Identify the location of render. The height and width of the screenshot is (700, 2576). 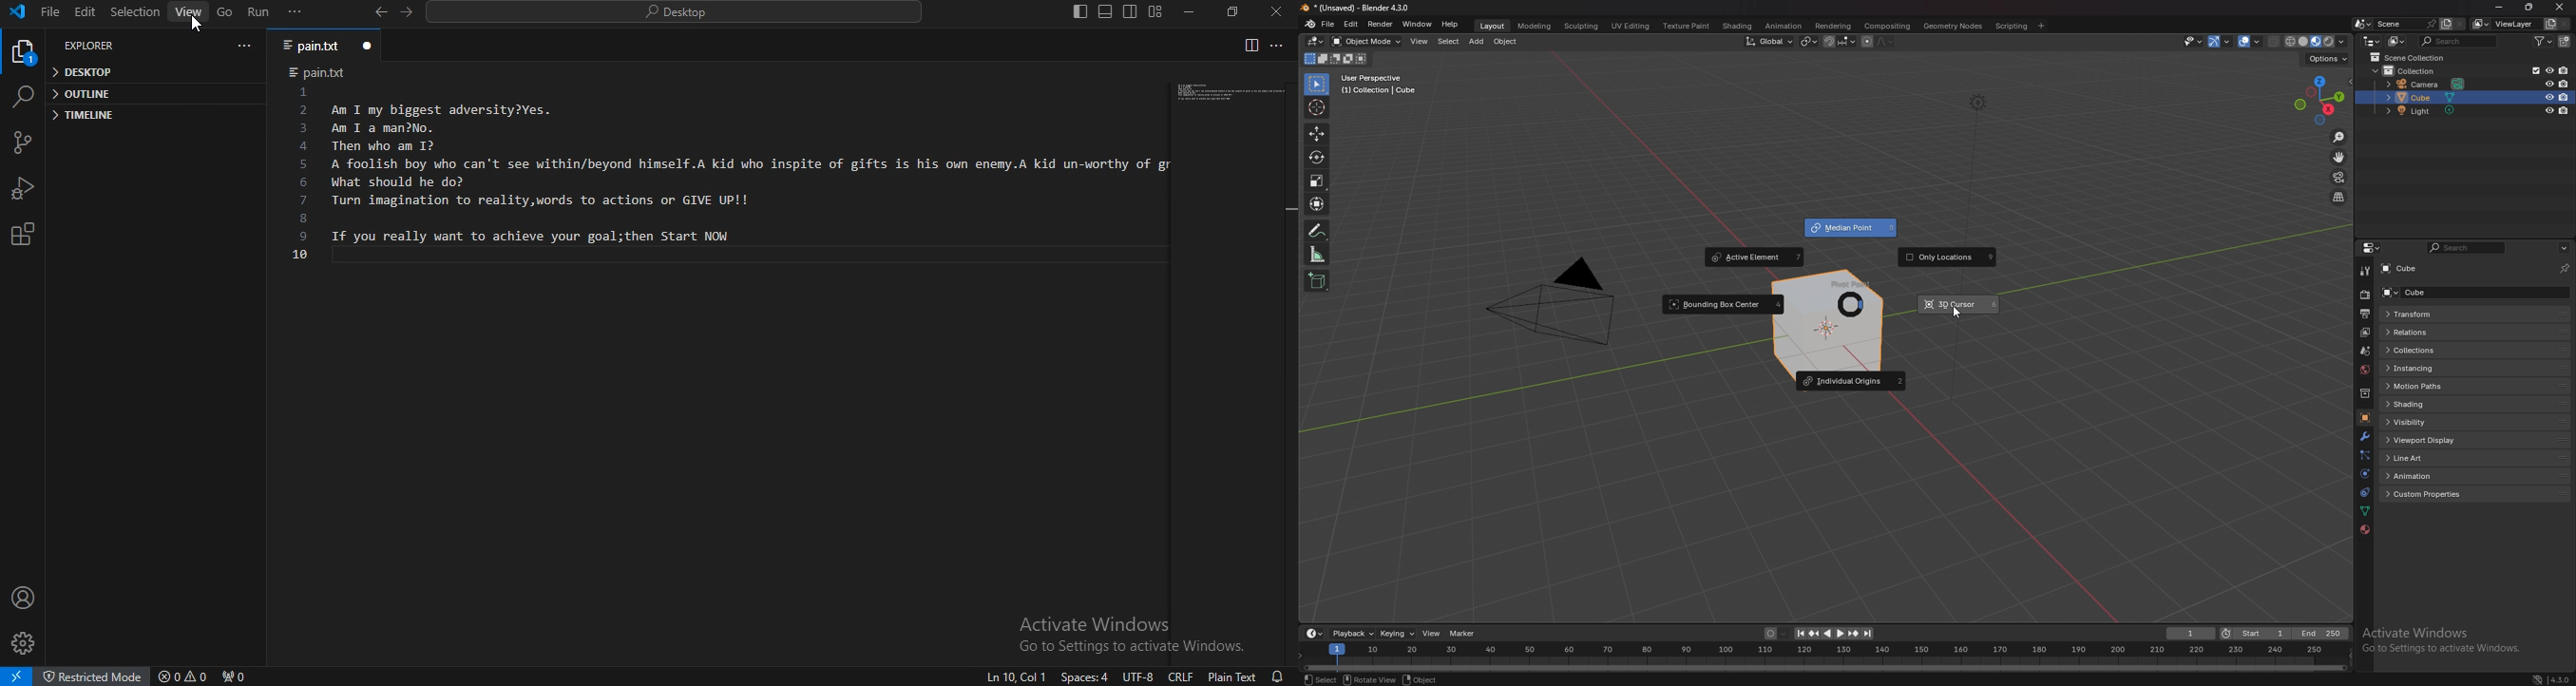
(2365, 296).